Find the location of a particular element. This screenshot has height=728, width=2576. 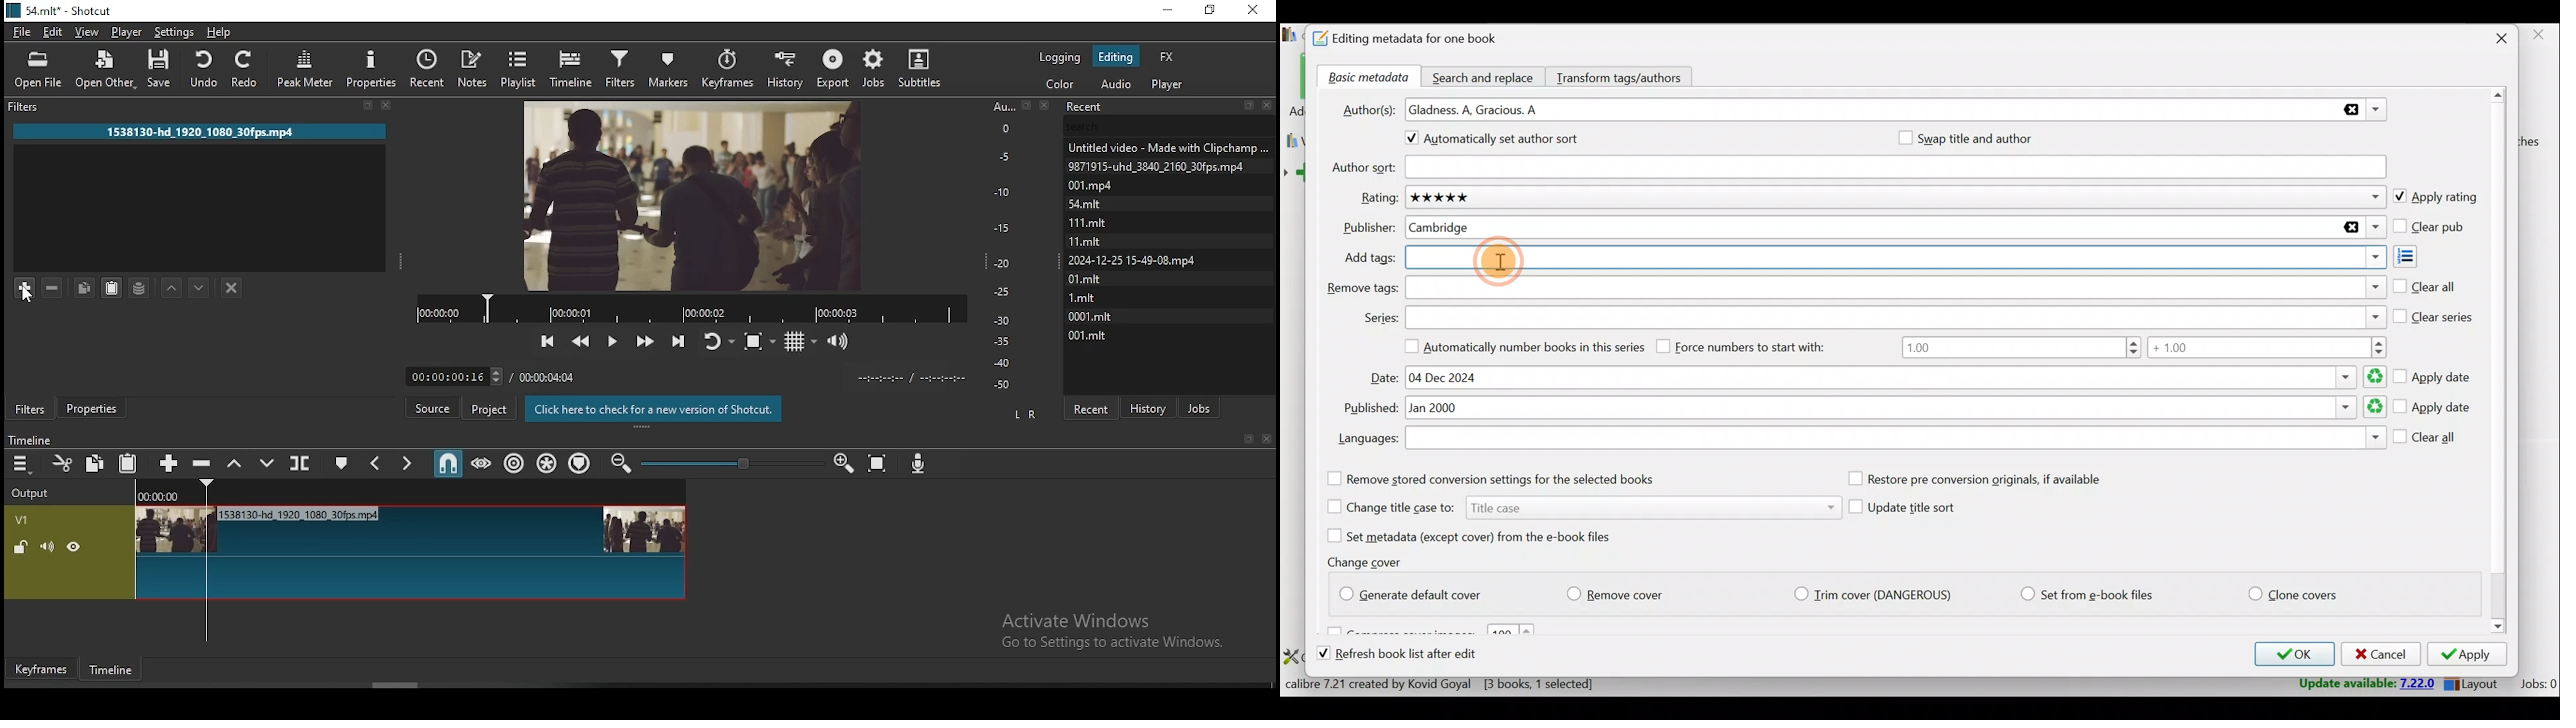

OK is located at coordinates (2291, 654).